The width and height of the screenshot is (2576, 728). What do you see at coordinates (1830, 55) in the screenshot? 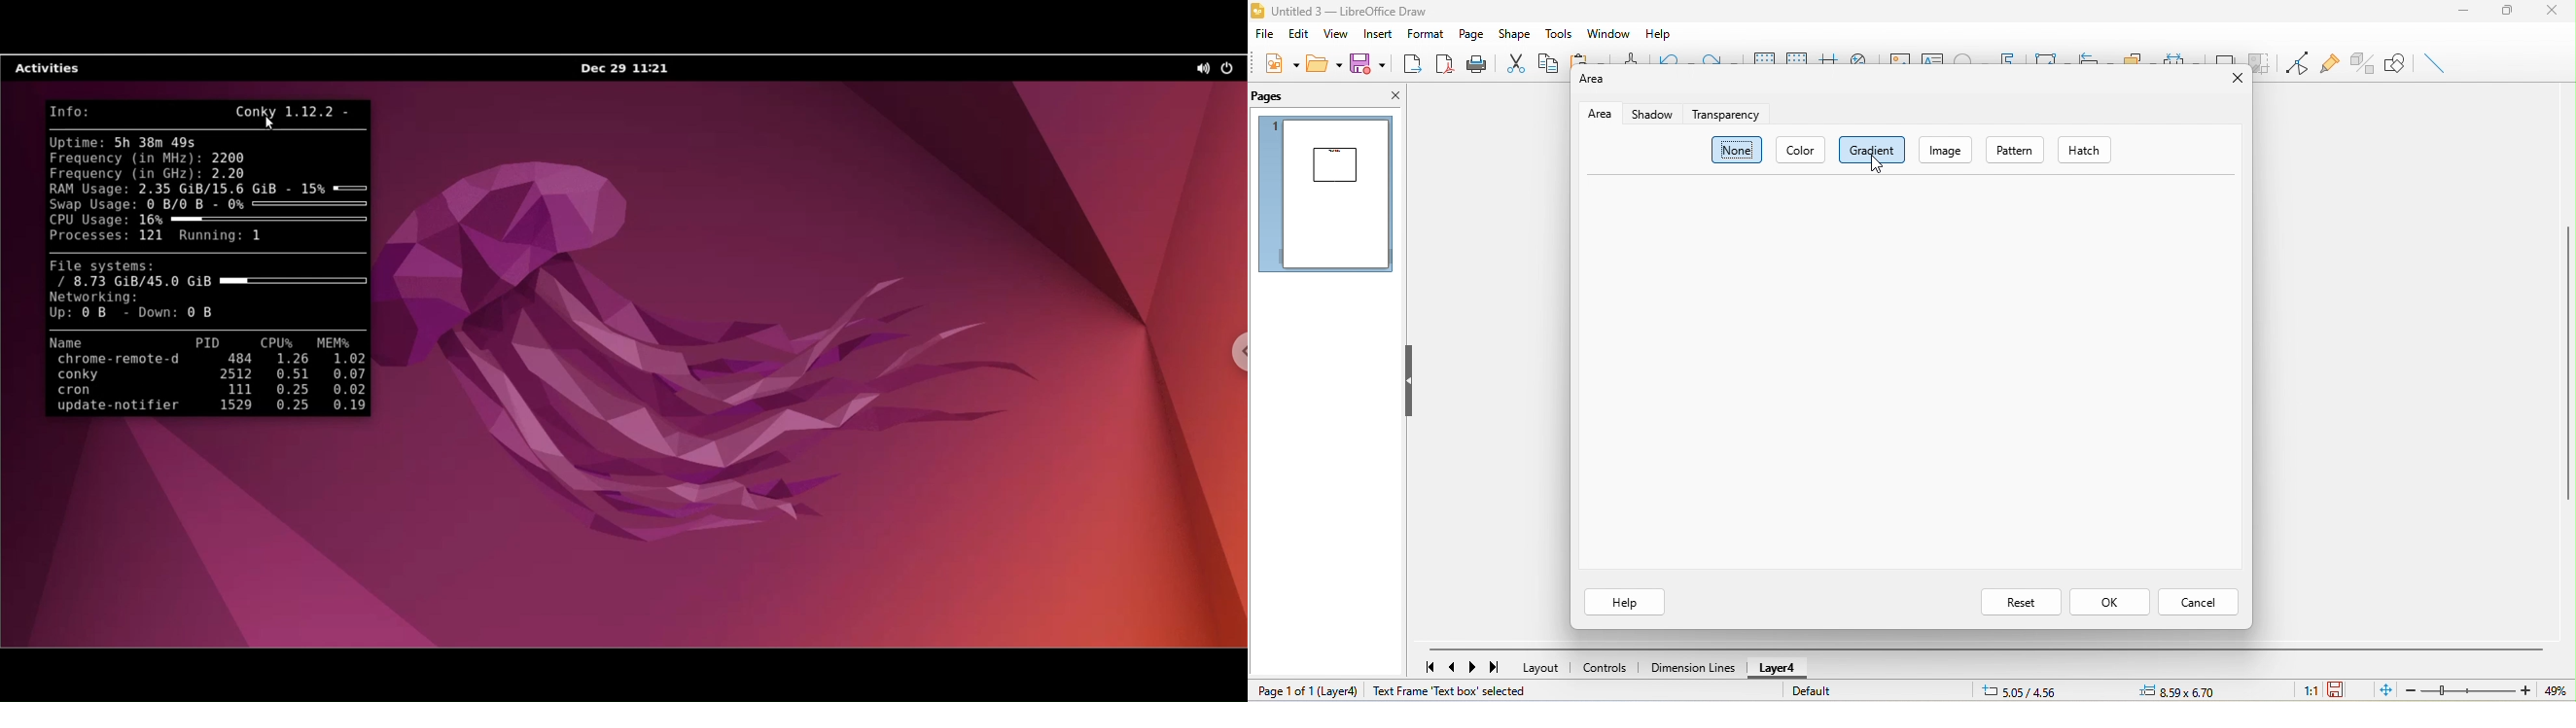
I see `helpline while moving` at bounding box center [1830, 55].